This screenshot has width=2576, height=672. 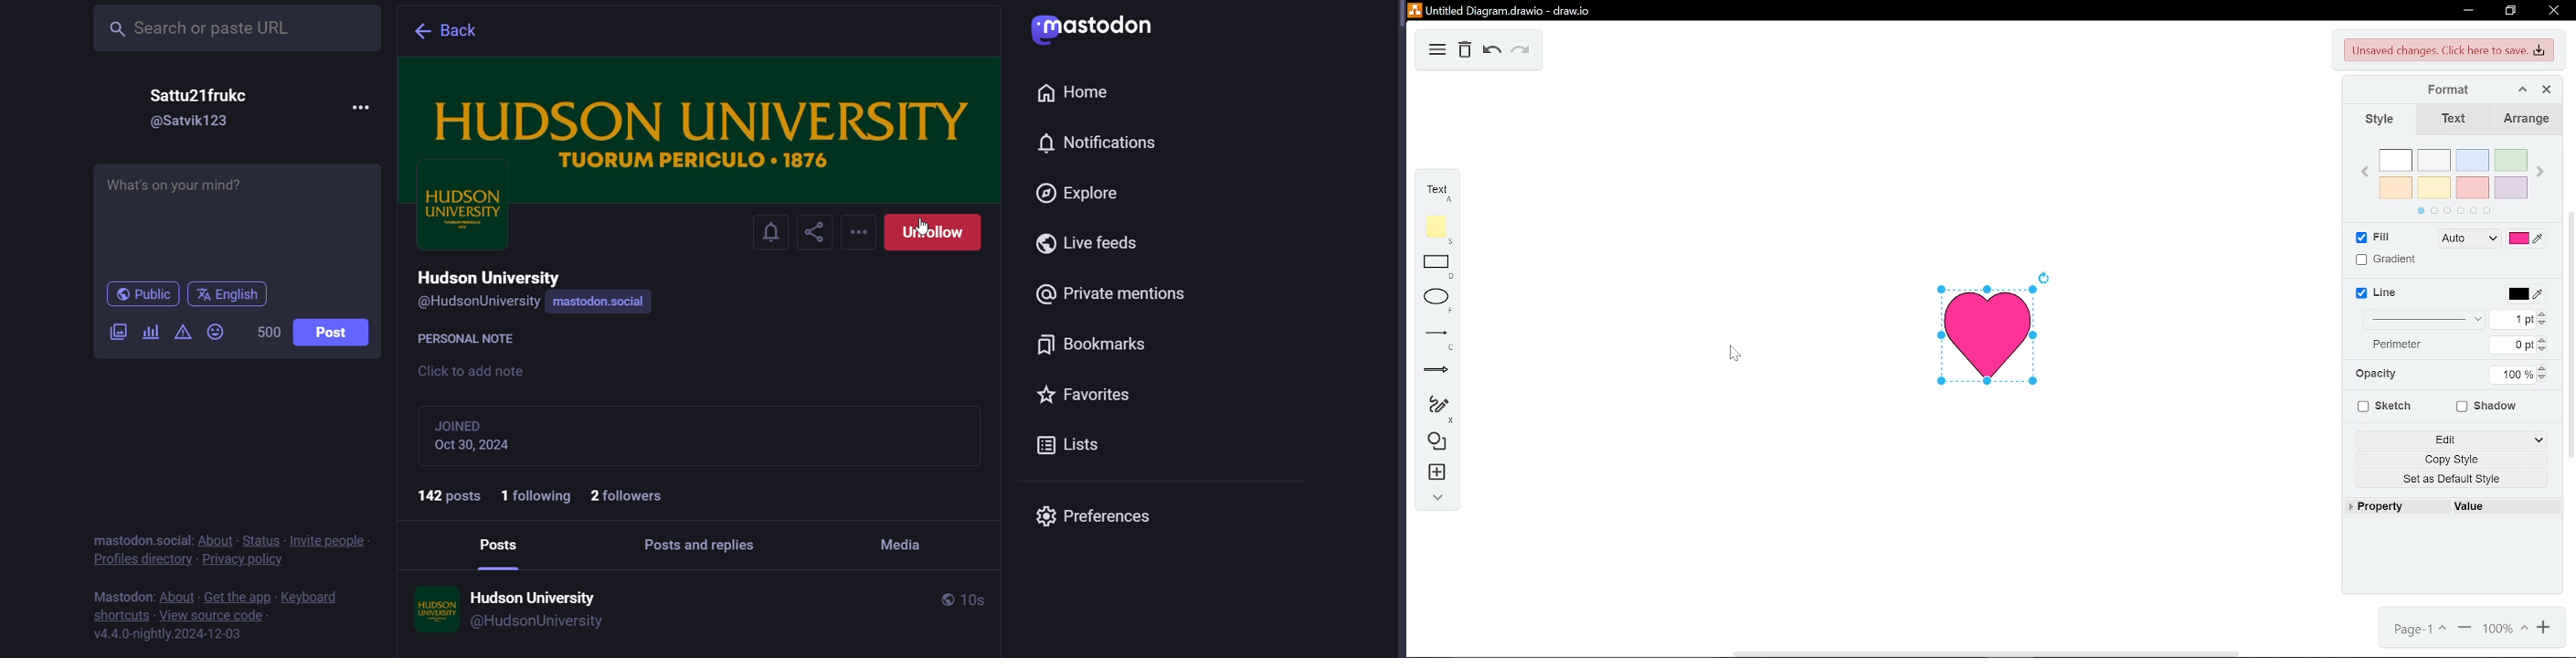 What do you see at coordinates (939, 234) in the screenshot?
I see `unfollow` at bounding box center [939, 234].